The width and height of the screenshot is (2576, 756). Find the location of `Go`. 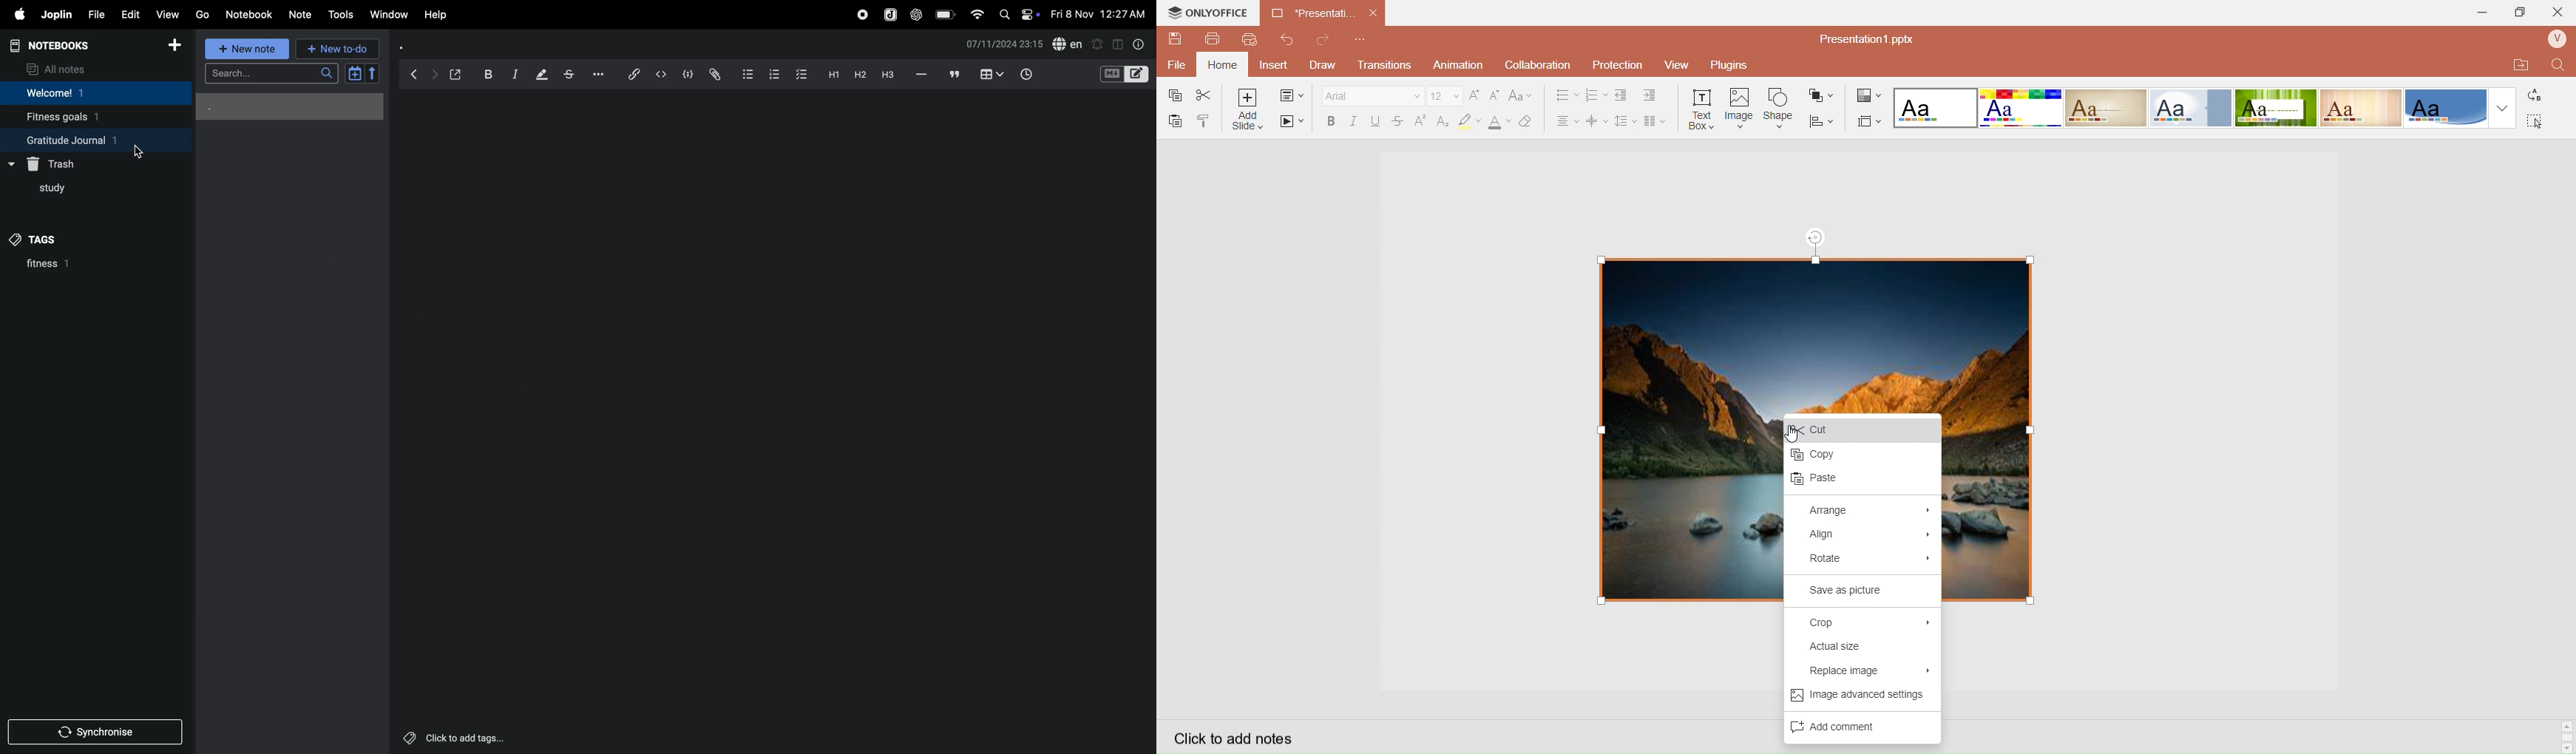

Go is located at coordinates (203, 13).